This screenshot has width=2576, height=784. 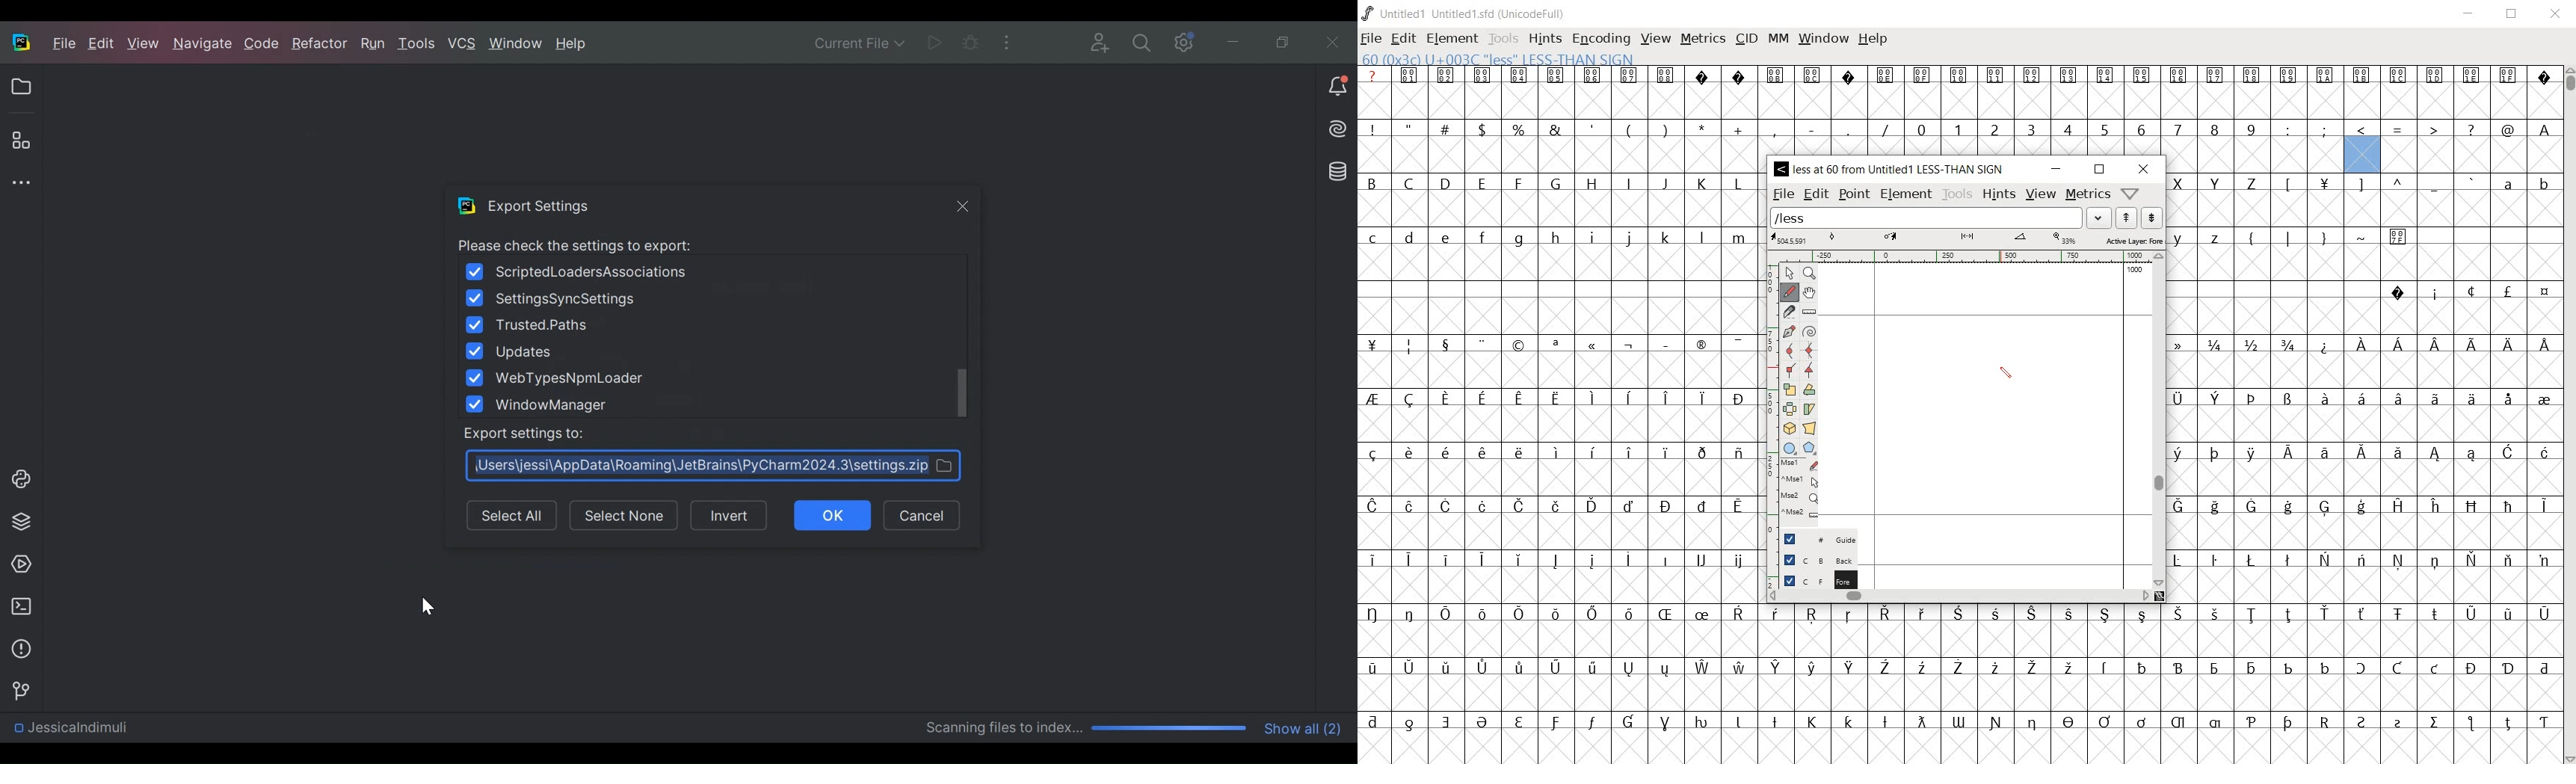 What do you see at coordinates (559, 377) in the screenshot?
I see `(un)check WebTypesNpmLoader` at bounding box center [559, 377].